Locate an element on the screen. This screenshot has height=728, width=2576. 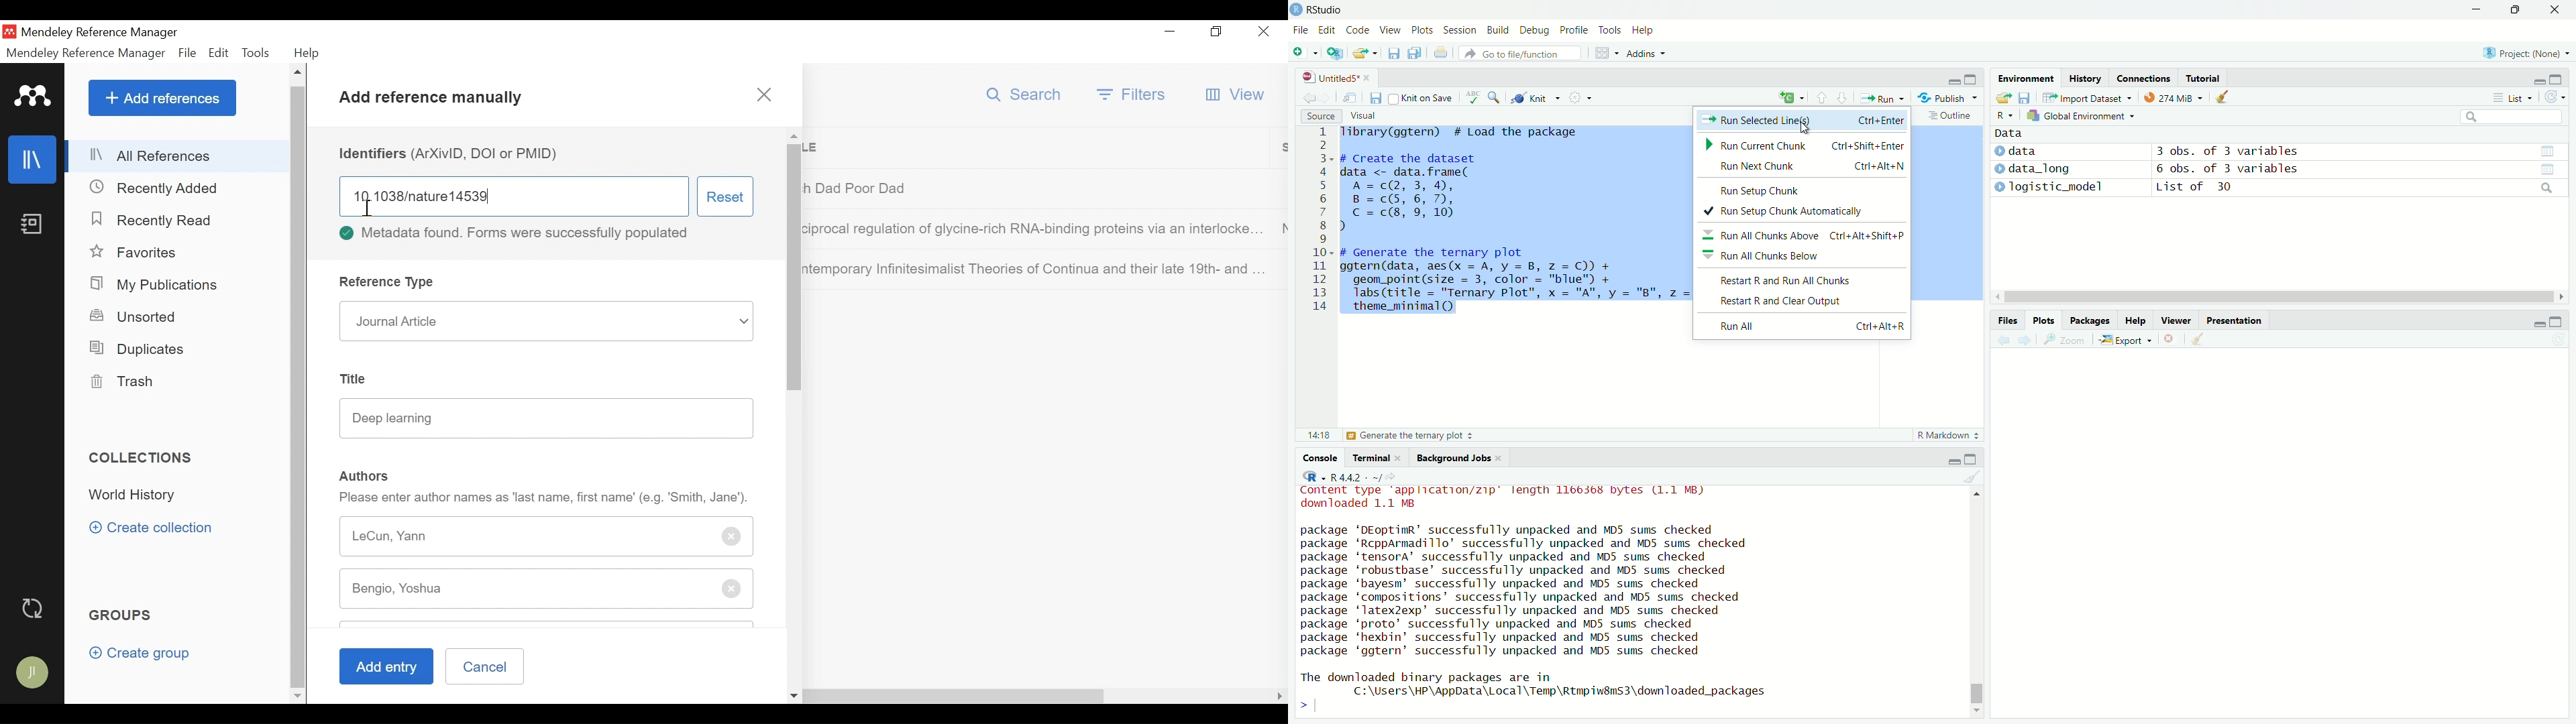
minimise is located at coordinates (2532, 80).